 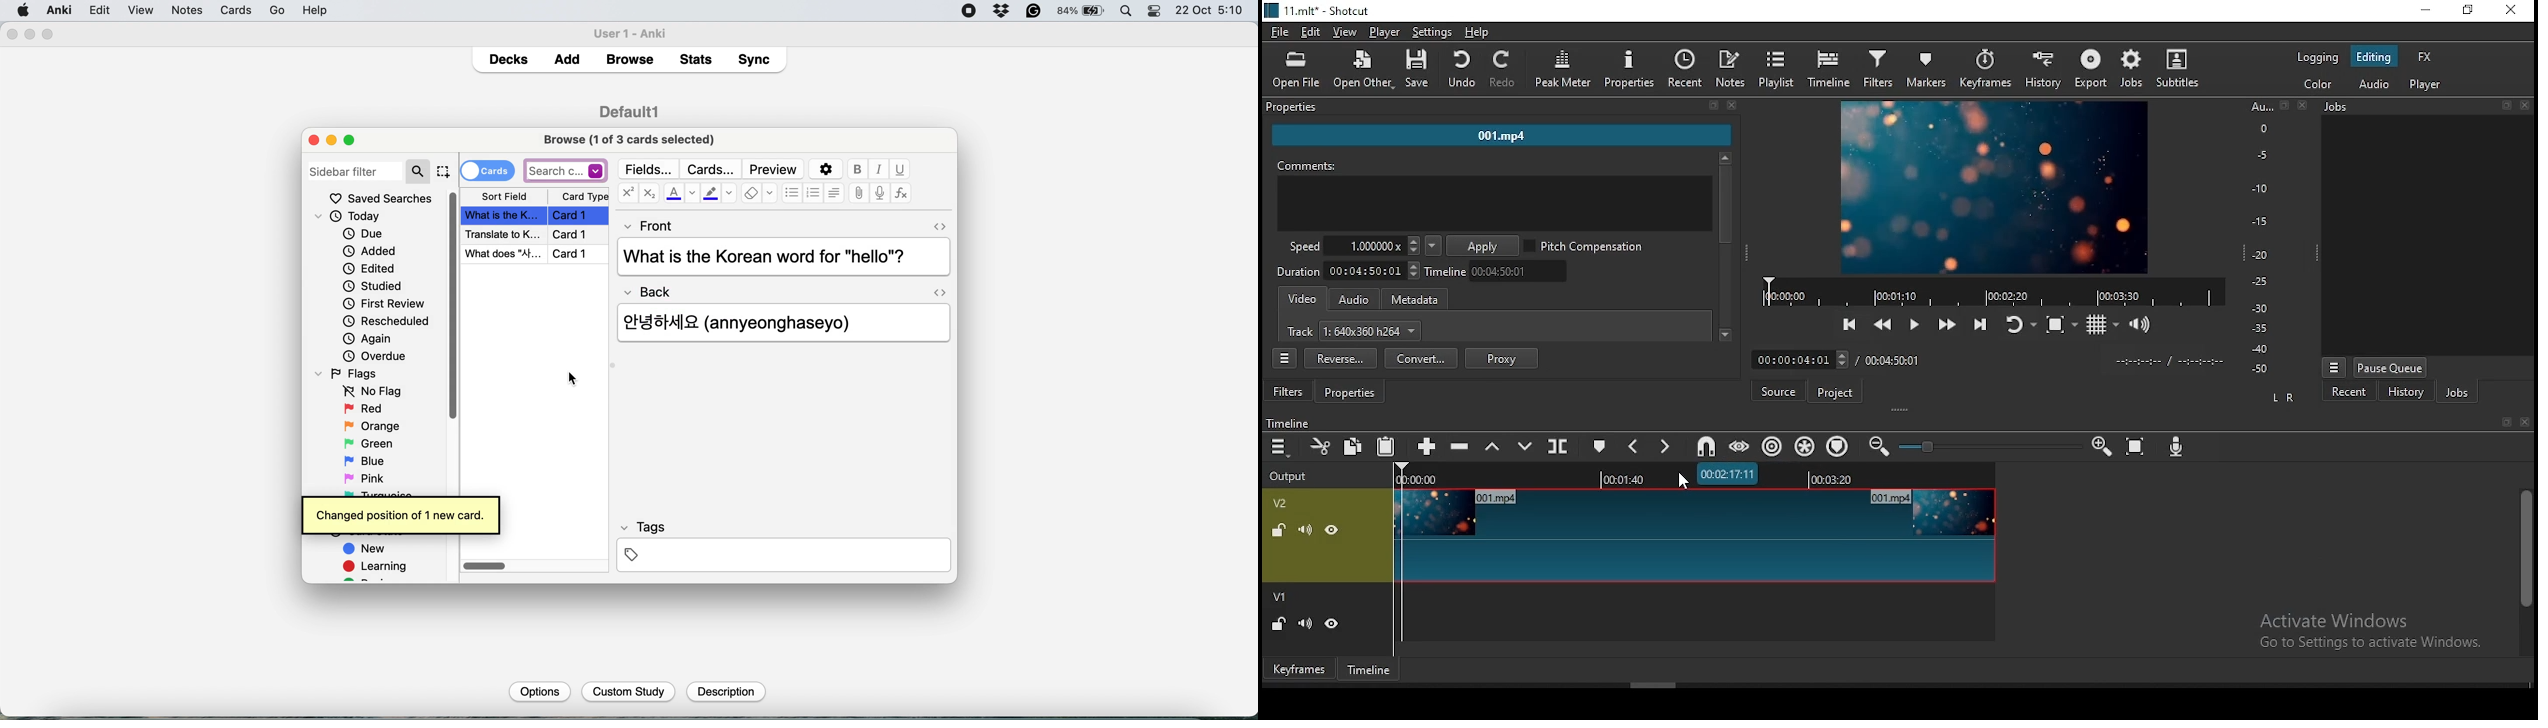 What do you see at coordinates (1665, 448) in the screenshot?
I see `next marker` at bounding box center [1665, 448].